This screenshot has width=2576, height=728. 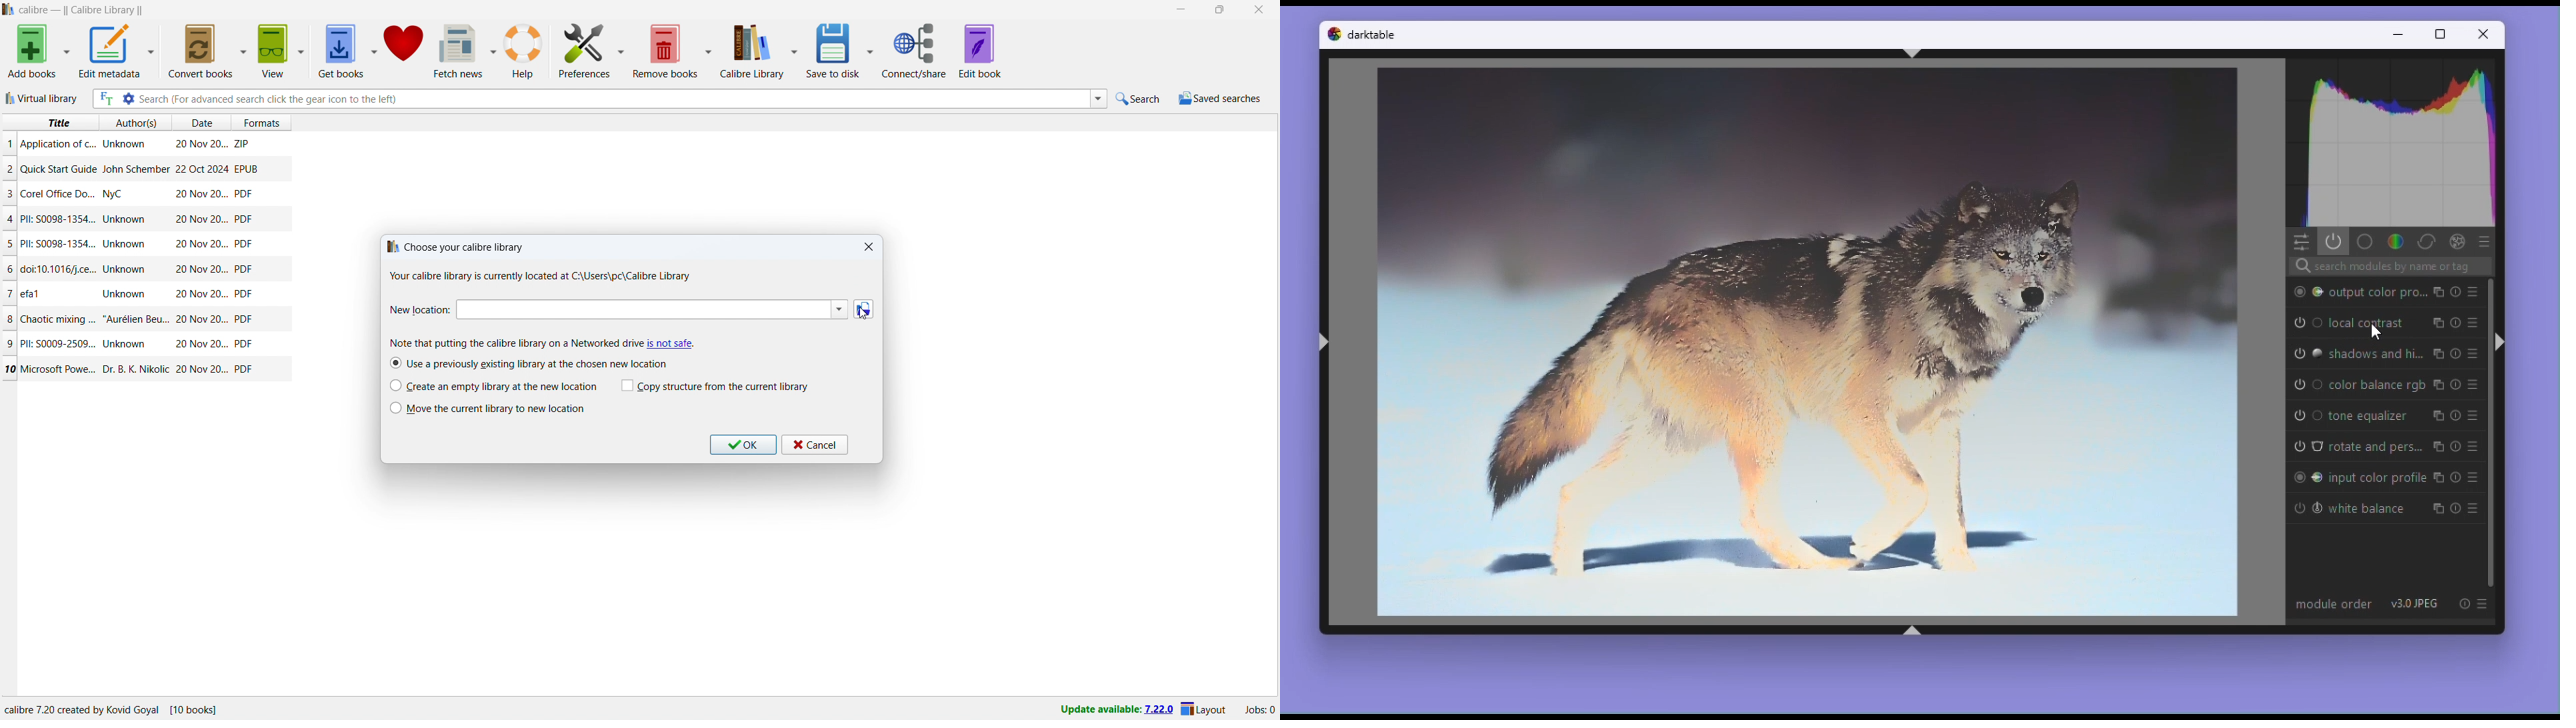 What do you see at coordinates (613, 99) in the screenshot?
I see `enter search string` at bounding box center [613, 99].